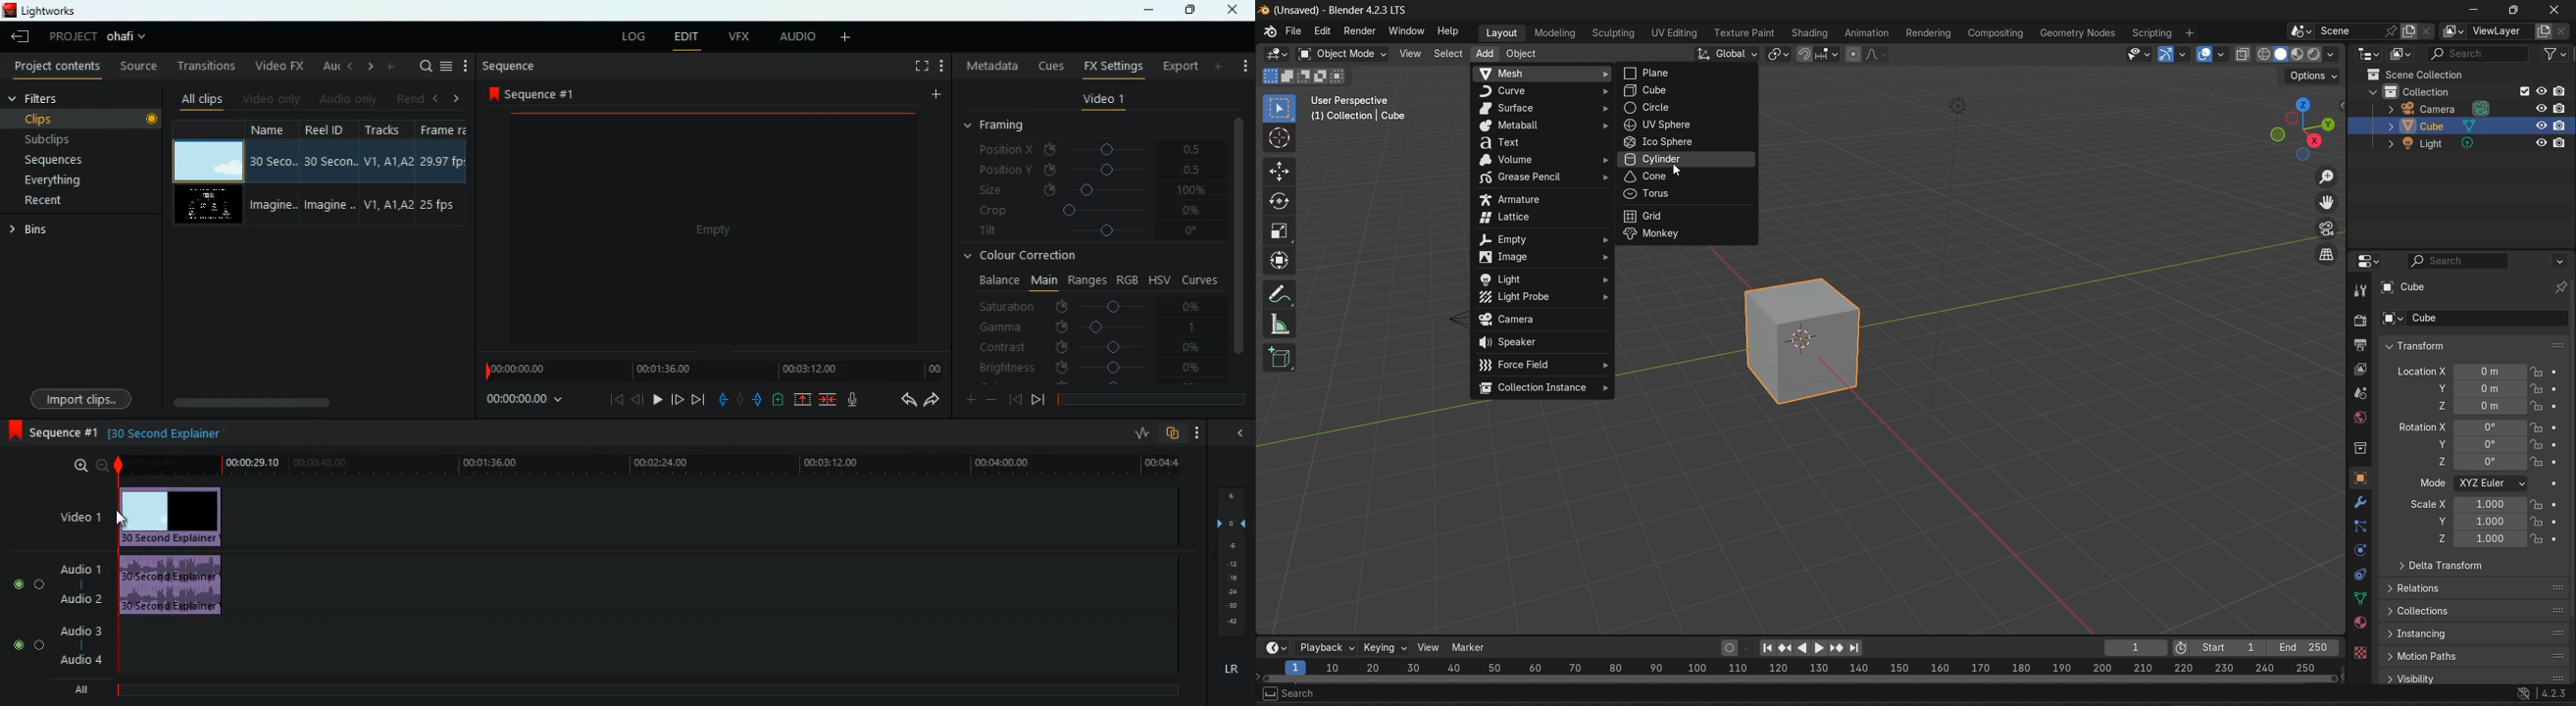  I want to click on join, so click(830, 399).